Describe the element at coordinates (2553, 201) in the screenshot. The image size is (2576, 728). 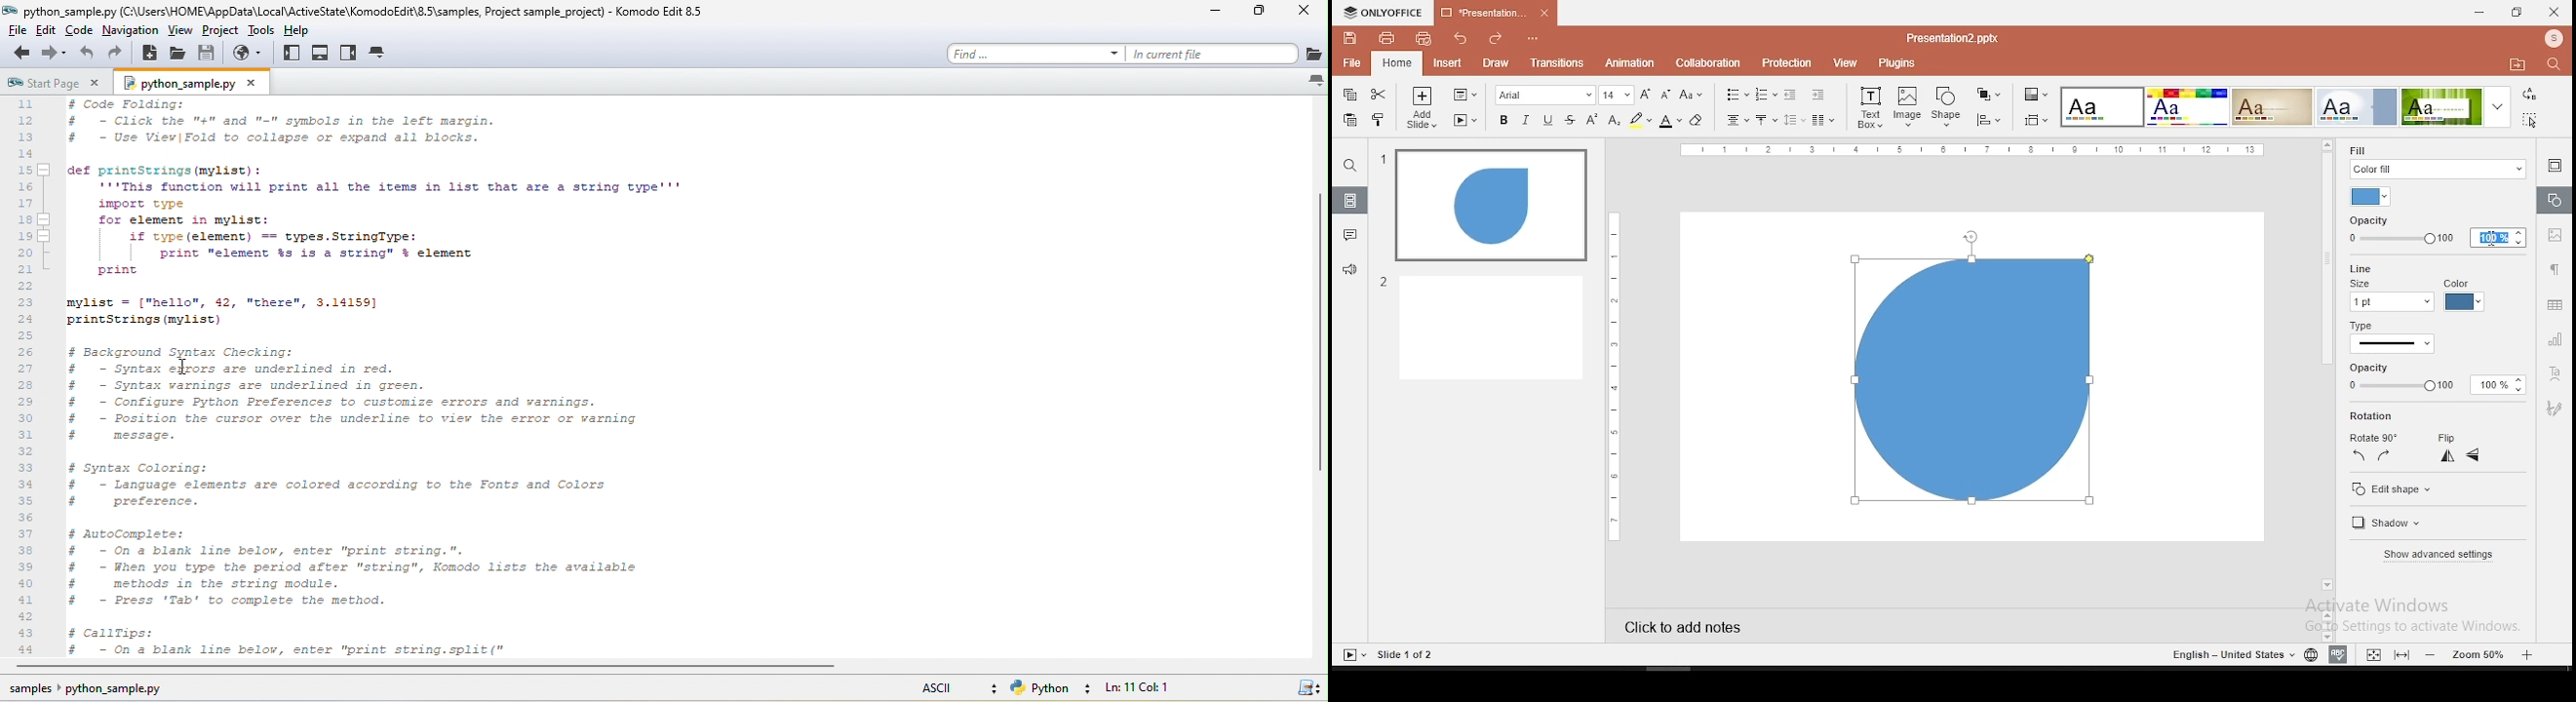
I see `shape settings` at that location.